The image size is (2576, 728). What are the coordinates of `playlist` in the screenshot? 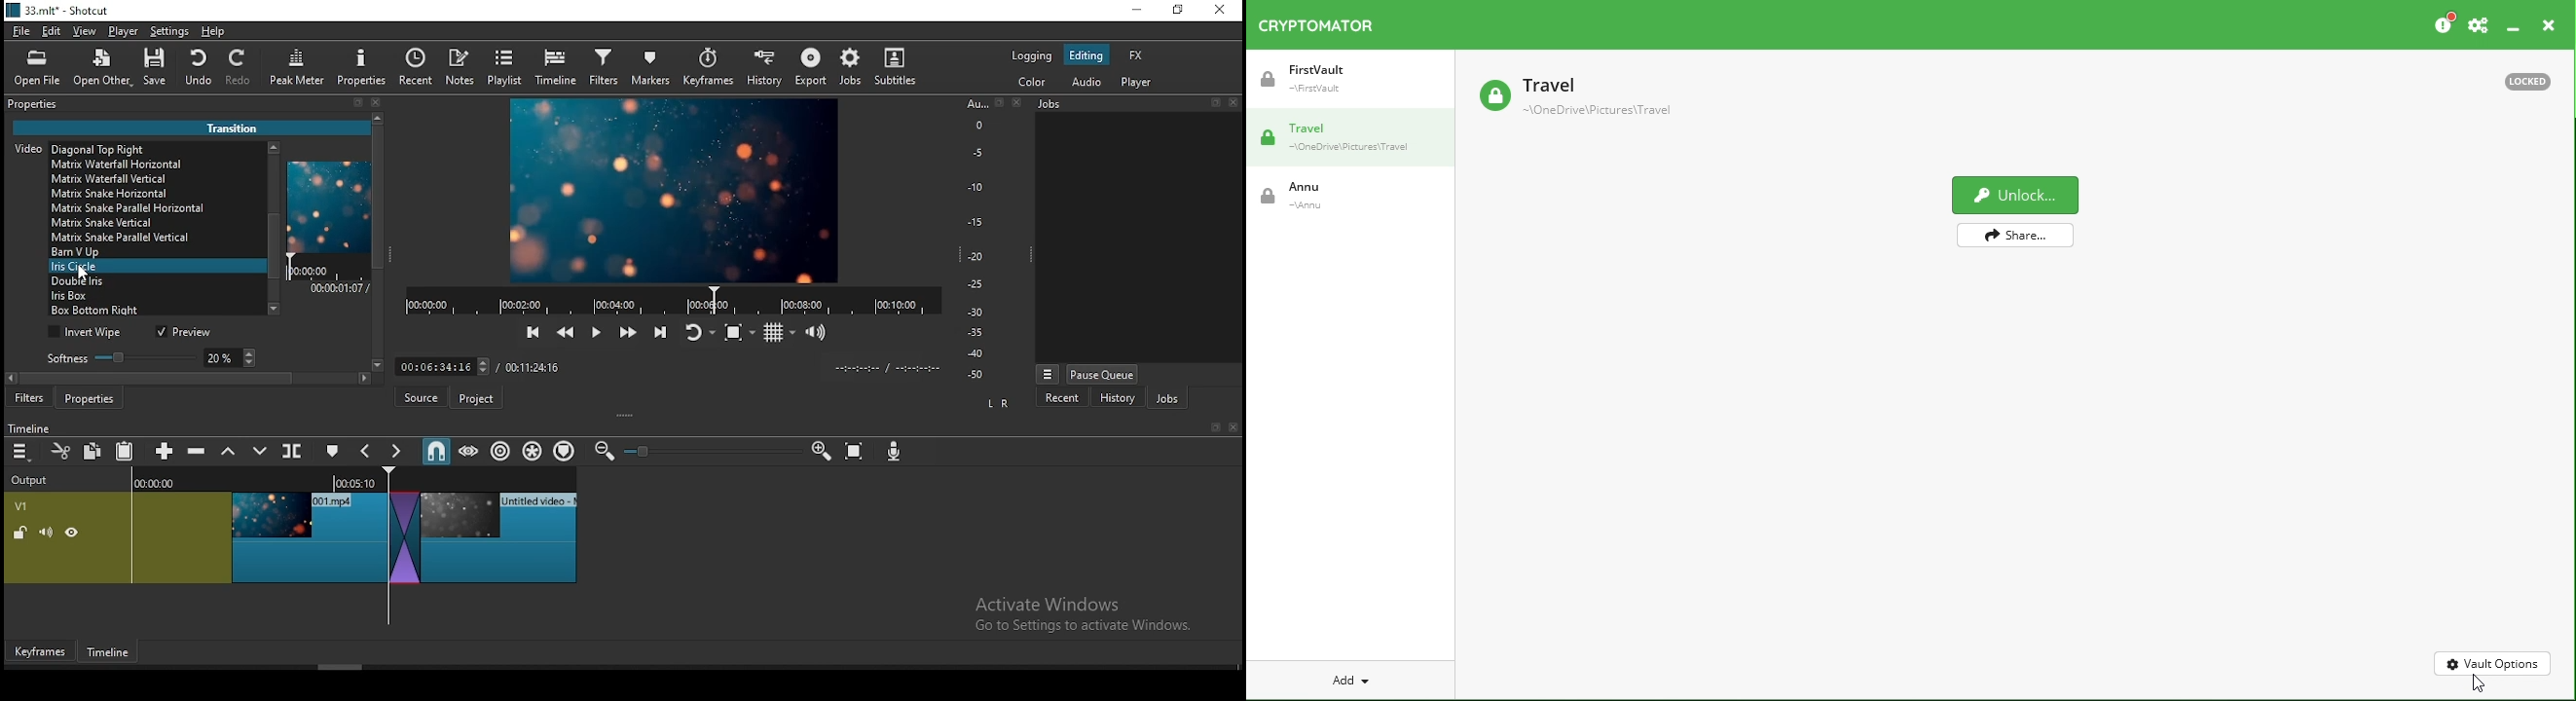 It's located at (506, 68).